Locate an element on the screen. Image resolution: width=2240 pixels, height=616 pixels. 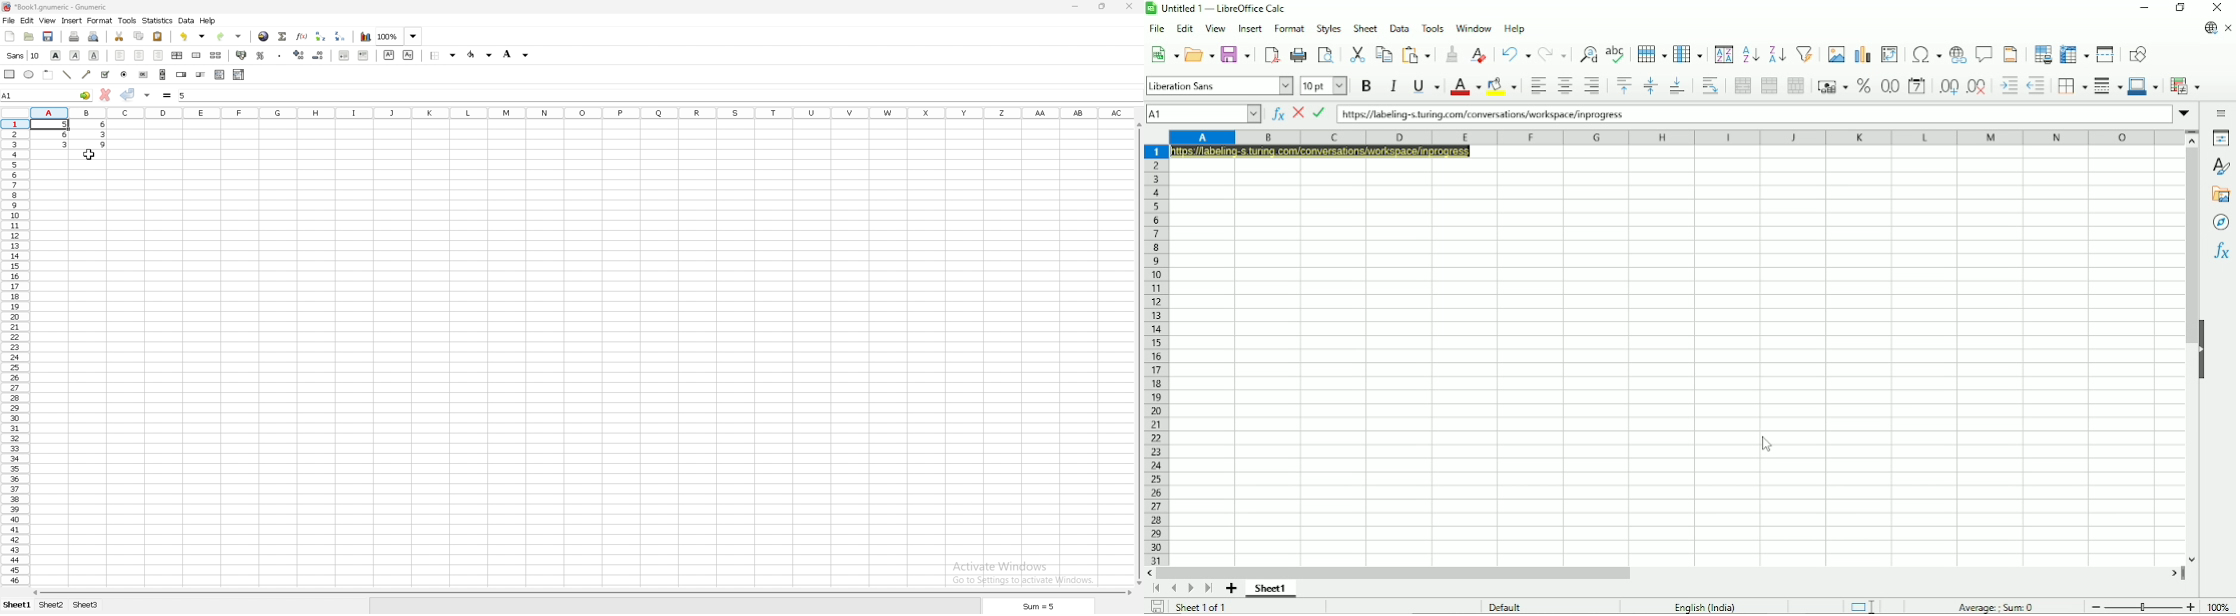
thousand separator is located at coordinates (280, 55).